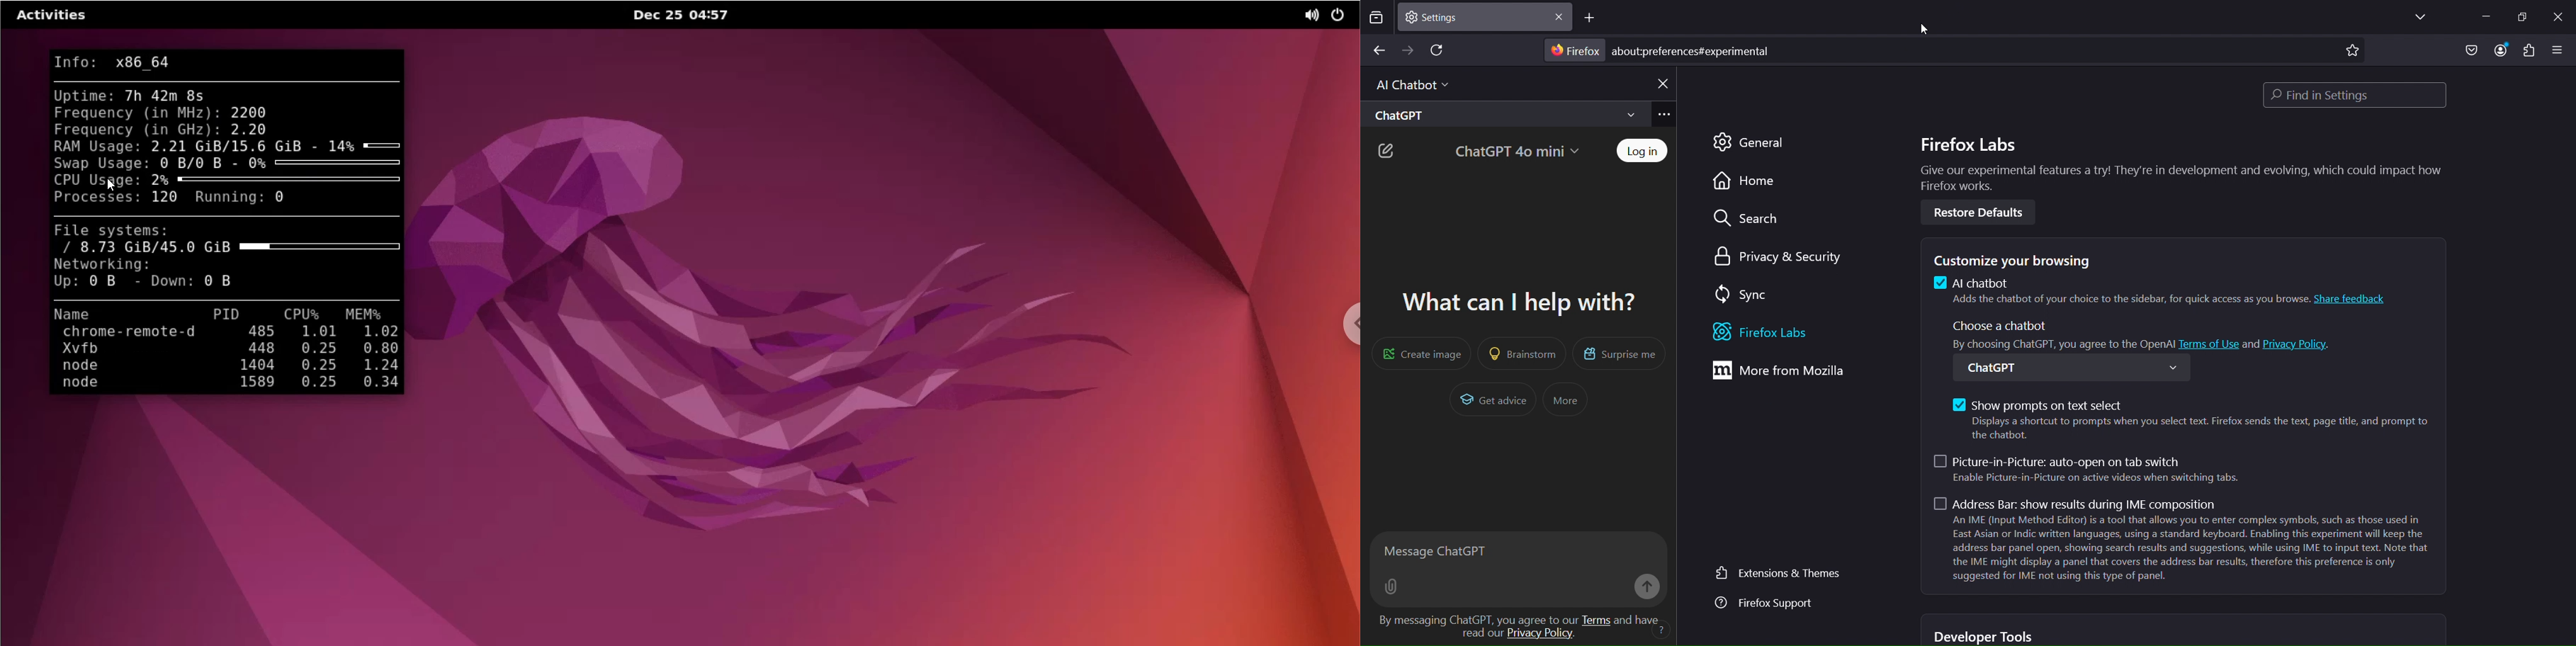  Describe the element at coordinates (2300, 343) in the screenshot. I see `privacy policy` at that location.